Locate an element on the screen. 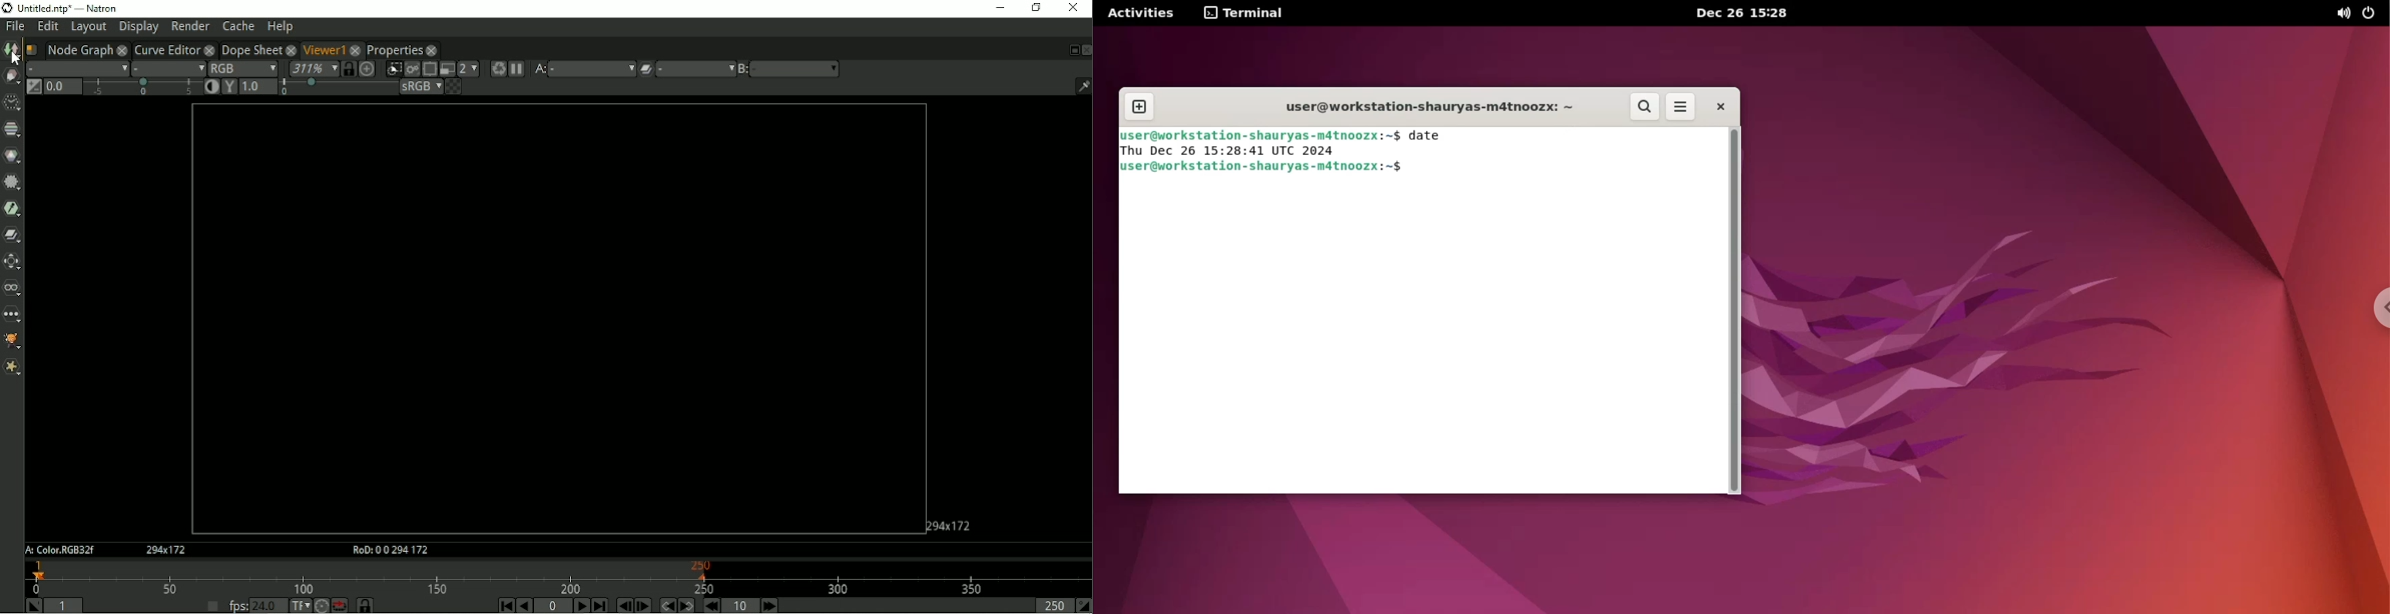 Image resolution: width=2408 pixels, height=616 pixels. RoD is located at coordinates (387, 550).